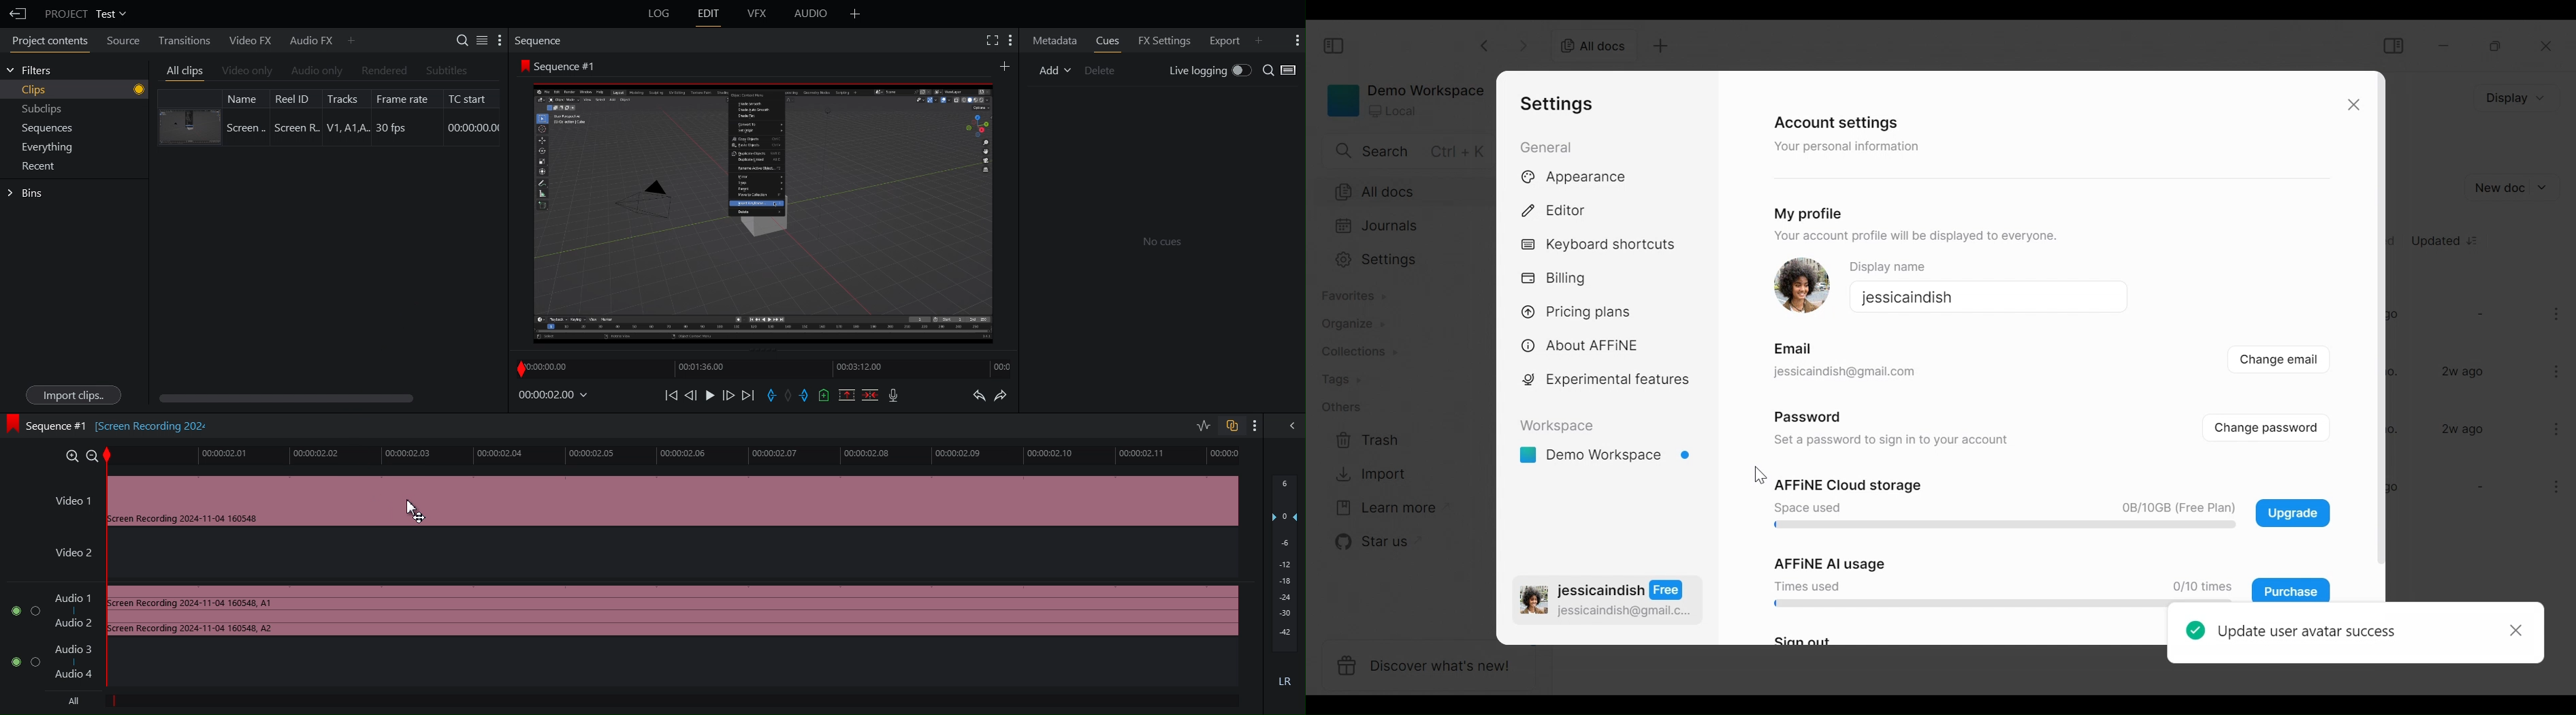 The height and width of the screenshot is (728, 2576). Describe the element at coordinates (125, 40) in the screenshot. I see `Source` at that location.